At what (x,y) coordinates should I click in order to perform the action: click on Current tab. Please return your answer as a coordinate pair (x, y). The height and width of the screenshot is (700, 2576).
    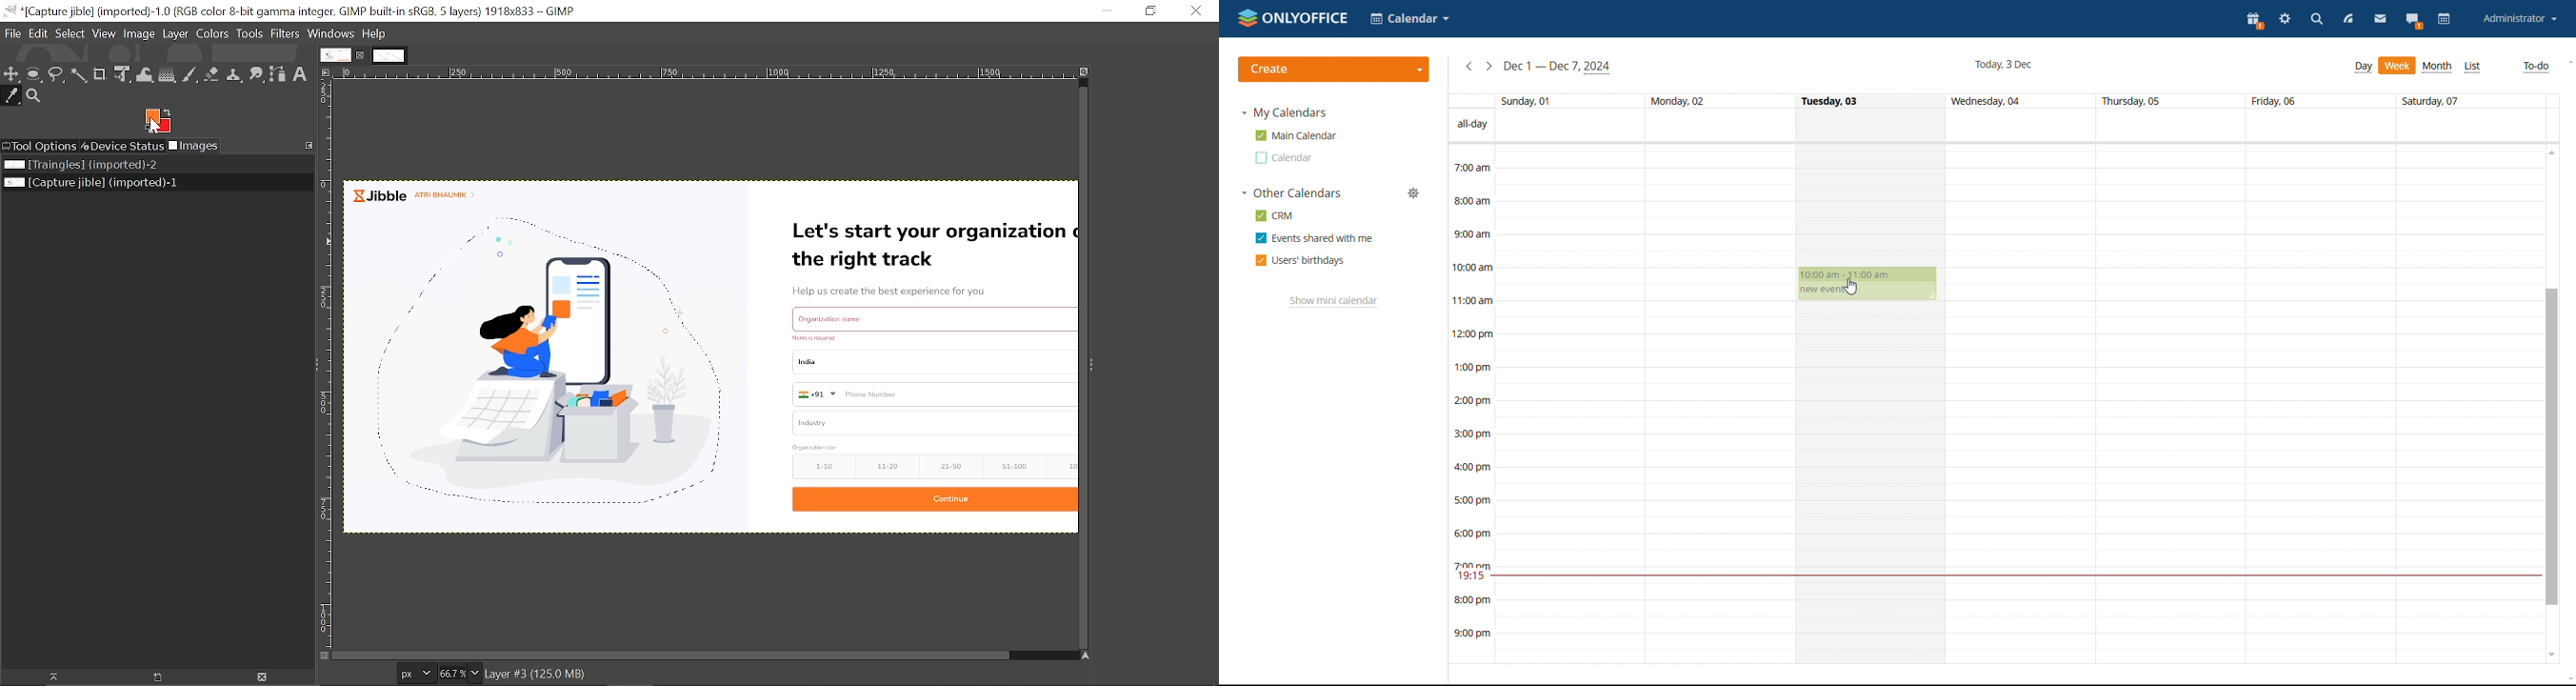
    Looking at the image, I should click on (334, 54).